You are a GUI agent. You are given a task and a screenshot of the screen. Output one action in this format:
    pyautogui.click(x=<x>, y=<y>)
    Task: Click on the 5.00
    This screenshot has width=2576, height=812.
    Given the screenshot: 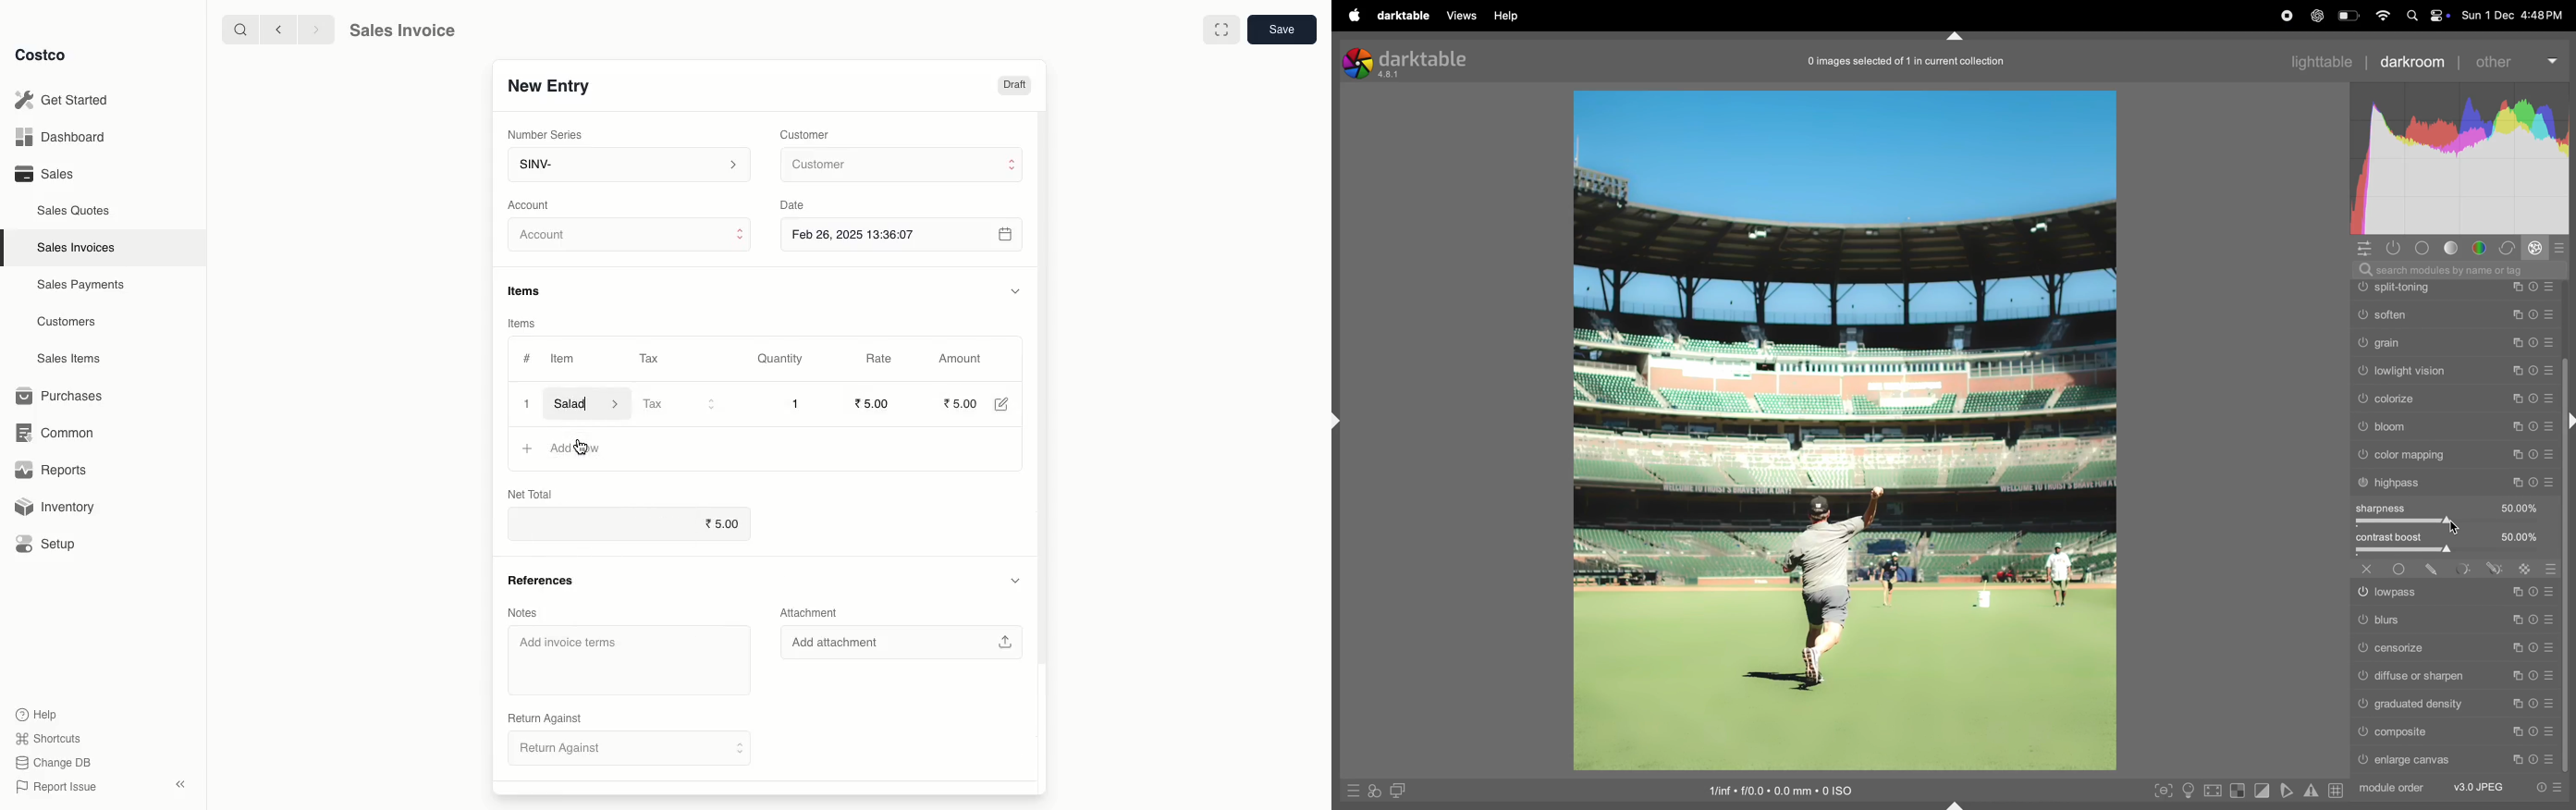 What is the action you would take?
    pyautogui.click(x=875, y=402)
    